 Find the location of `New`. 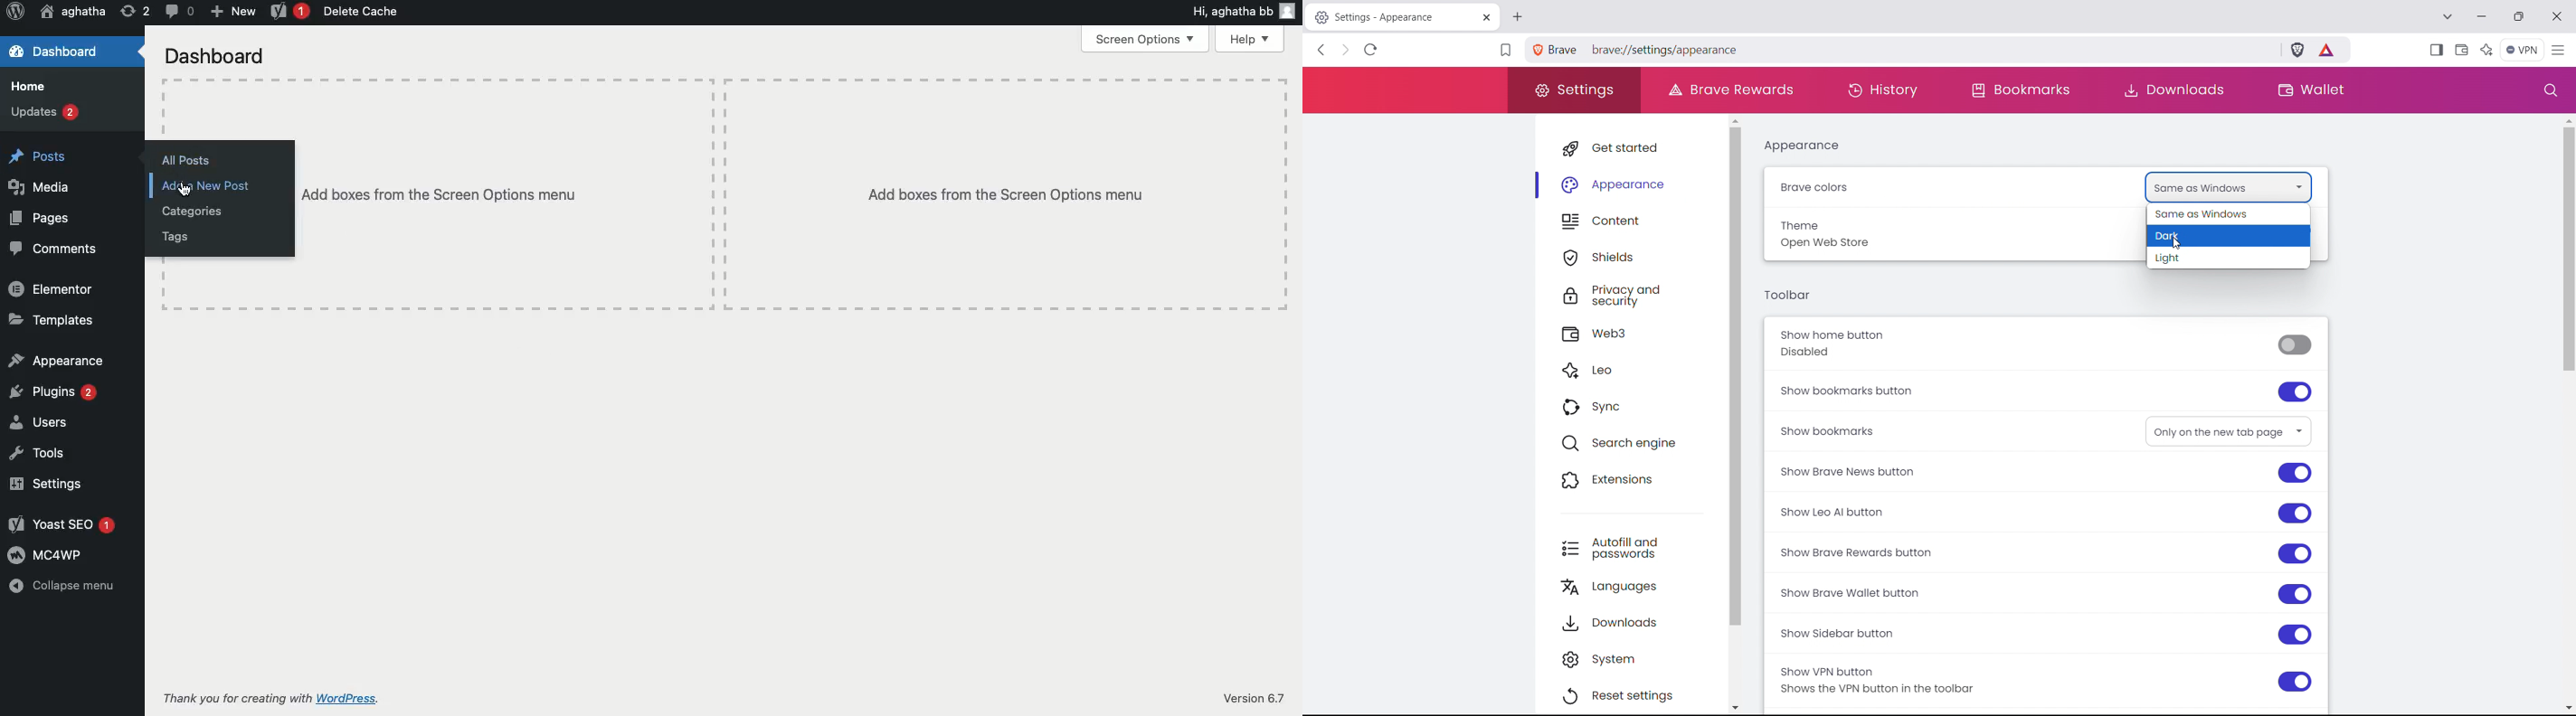

New is located at coordinates (232, 12).